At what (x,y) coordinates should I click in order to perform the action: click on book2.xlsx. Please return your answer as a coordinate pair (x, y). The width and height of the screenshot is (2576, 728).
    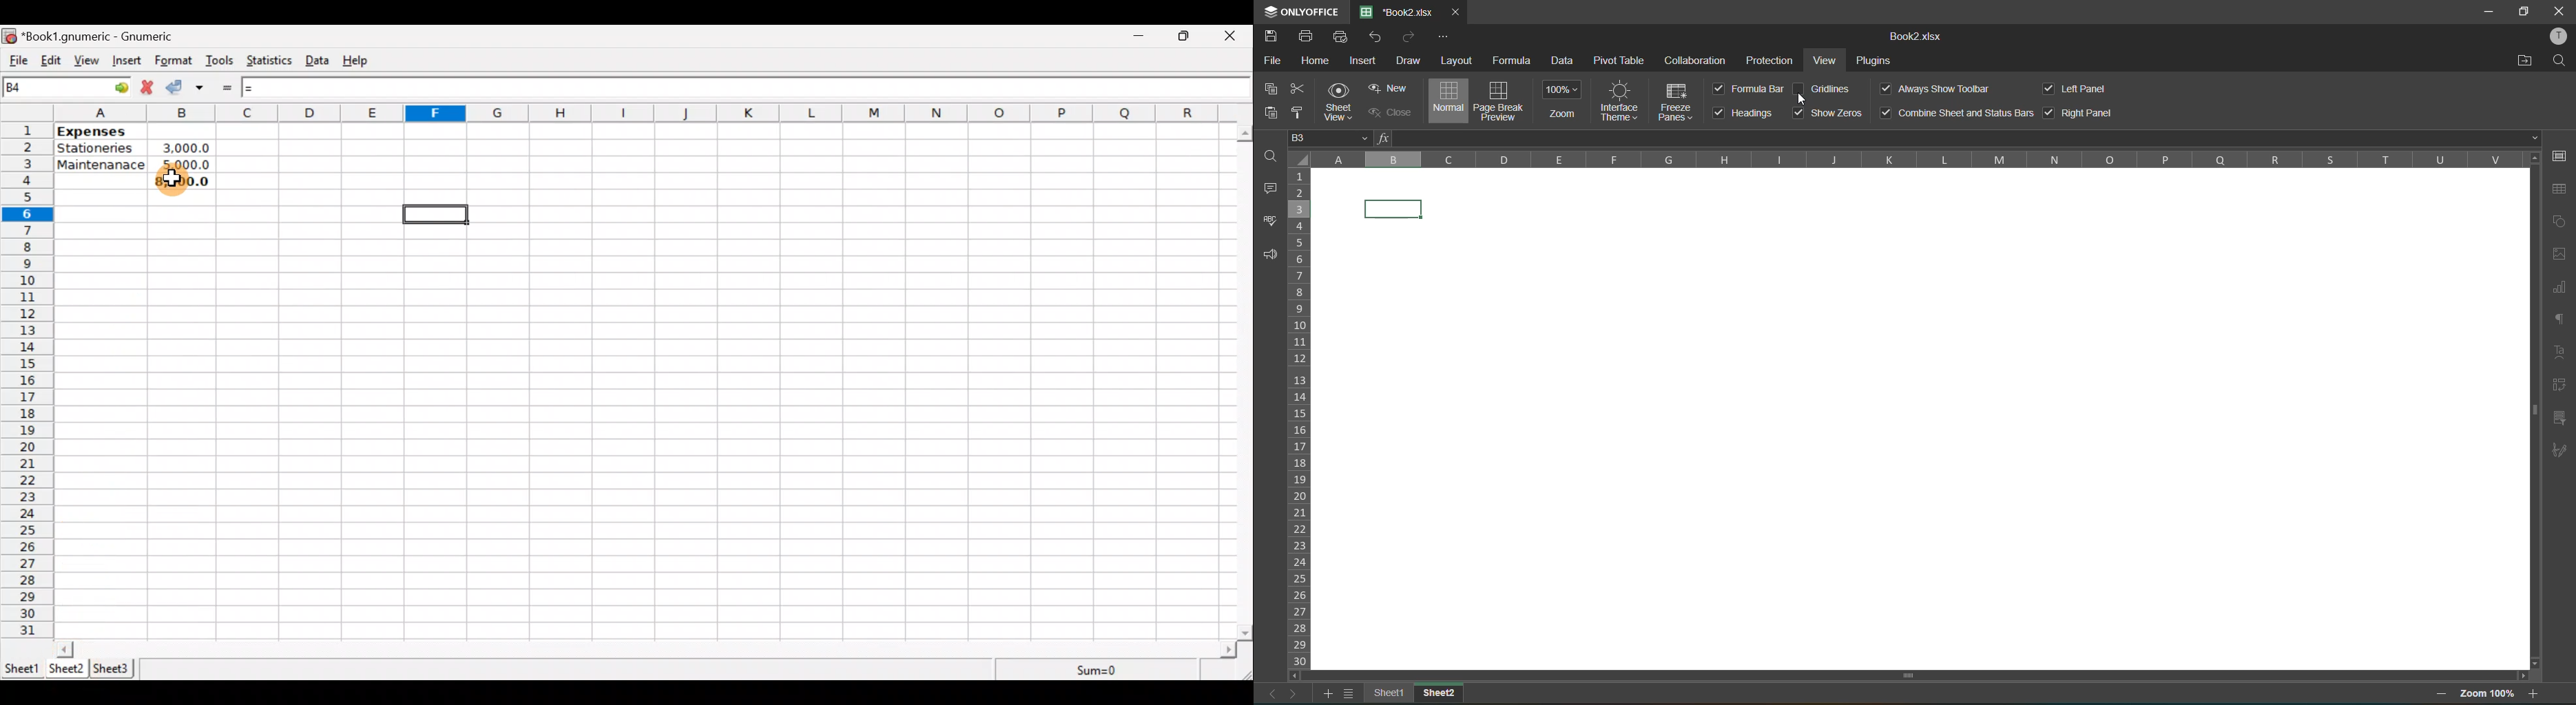
    Looking at the image, I should click on (1398, 11).